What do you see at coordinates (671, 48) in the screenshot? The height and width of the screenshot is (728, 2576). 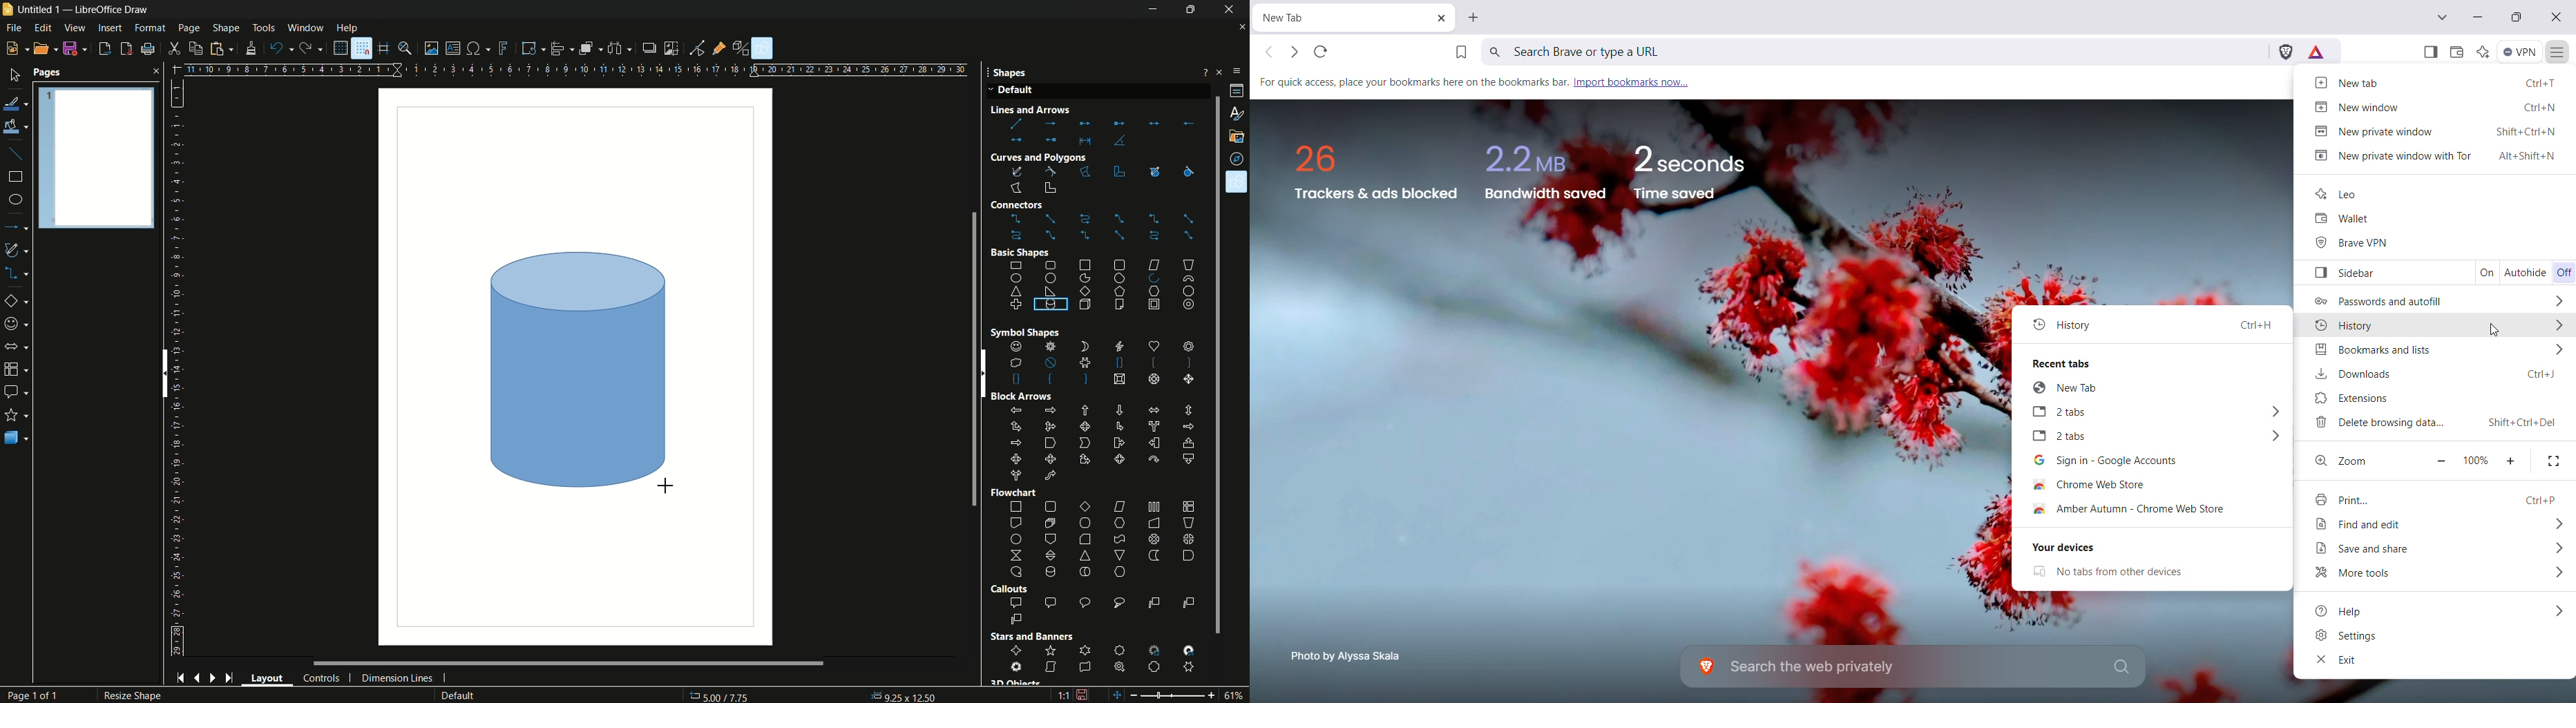 I see `crop` at bounding box center [671, 48].